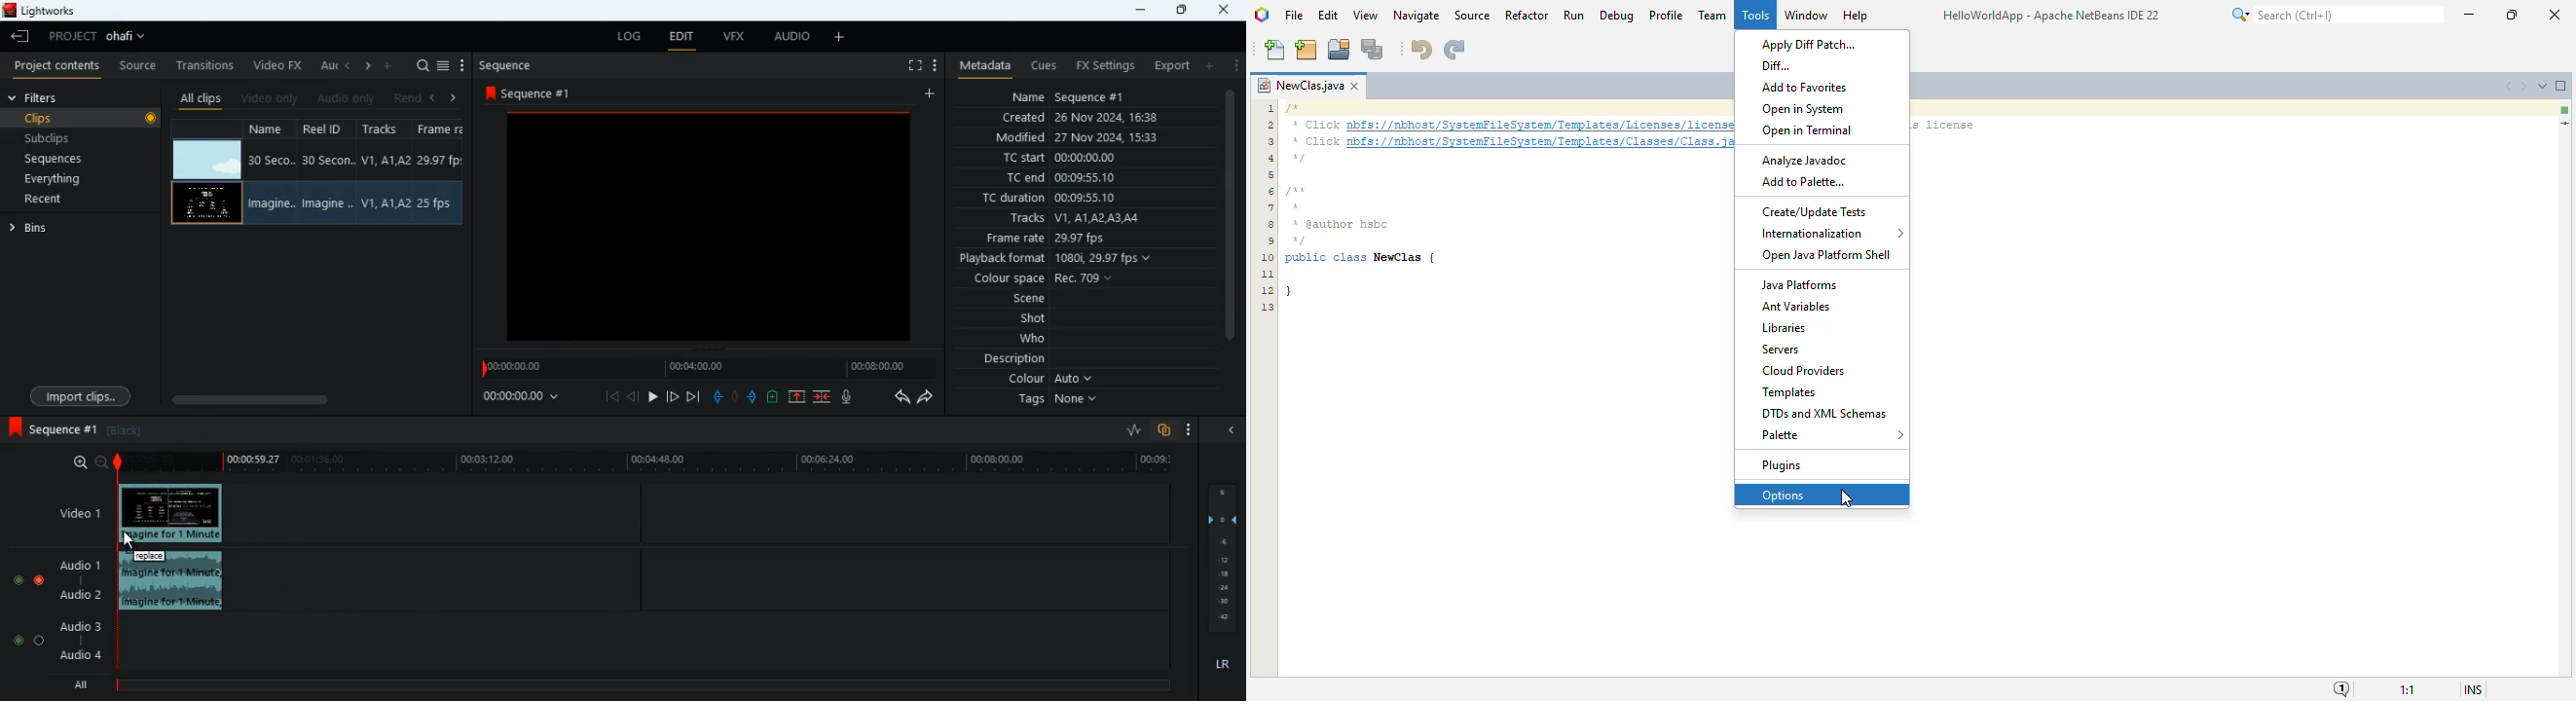 This screenshot has height=728, width=2576. What do you see at coordinates (391, 65) in the screenshot?
I see `add` at bounding box center [391, 65].